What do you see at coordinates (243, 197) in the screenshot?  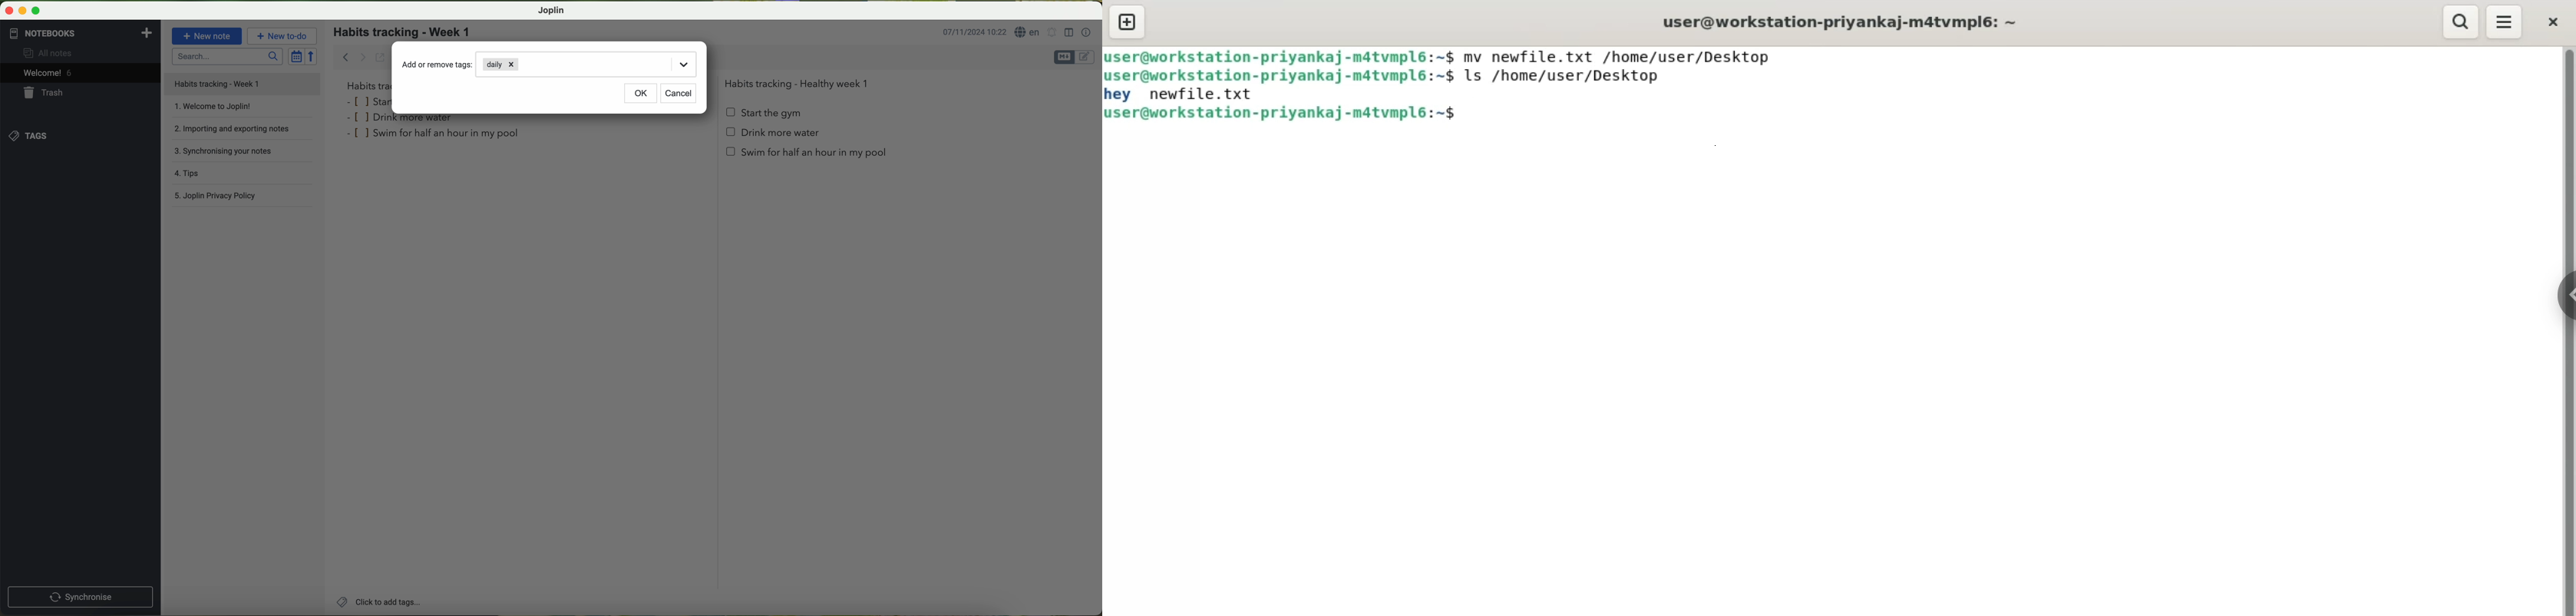 I see `Joplin privacy policy` at bounding box center [243, 197].